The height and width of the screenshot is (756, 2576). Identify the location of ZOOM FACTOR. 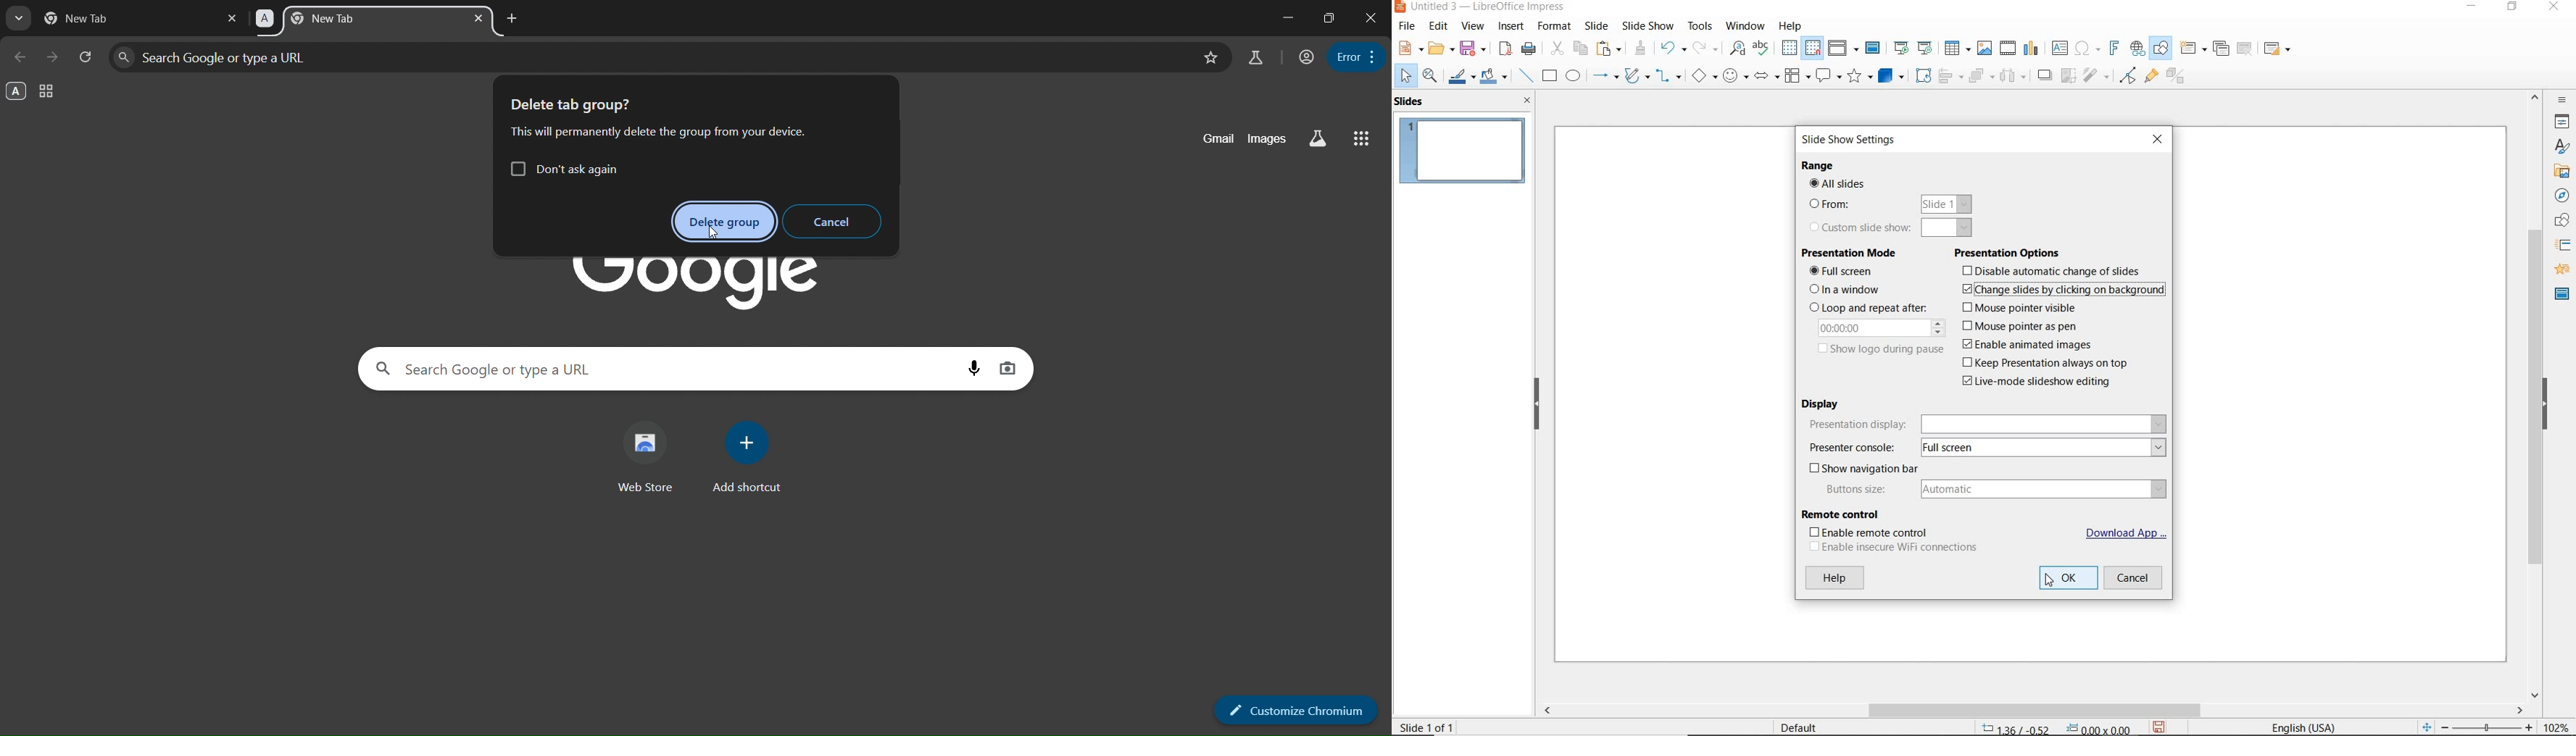
(2558, 726).